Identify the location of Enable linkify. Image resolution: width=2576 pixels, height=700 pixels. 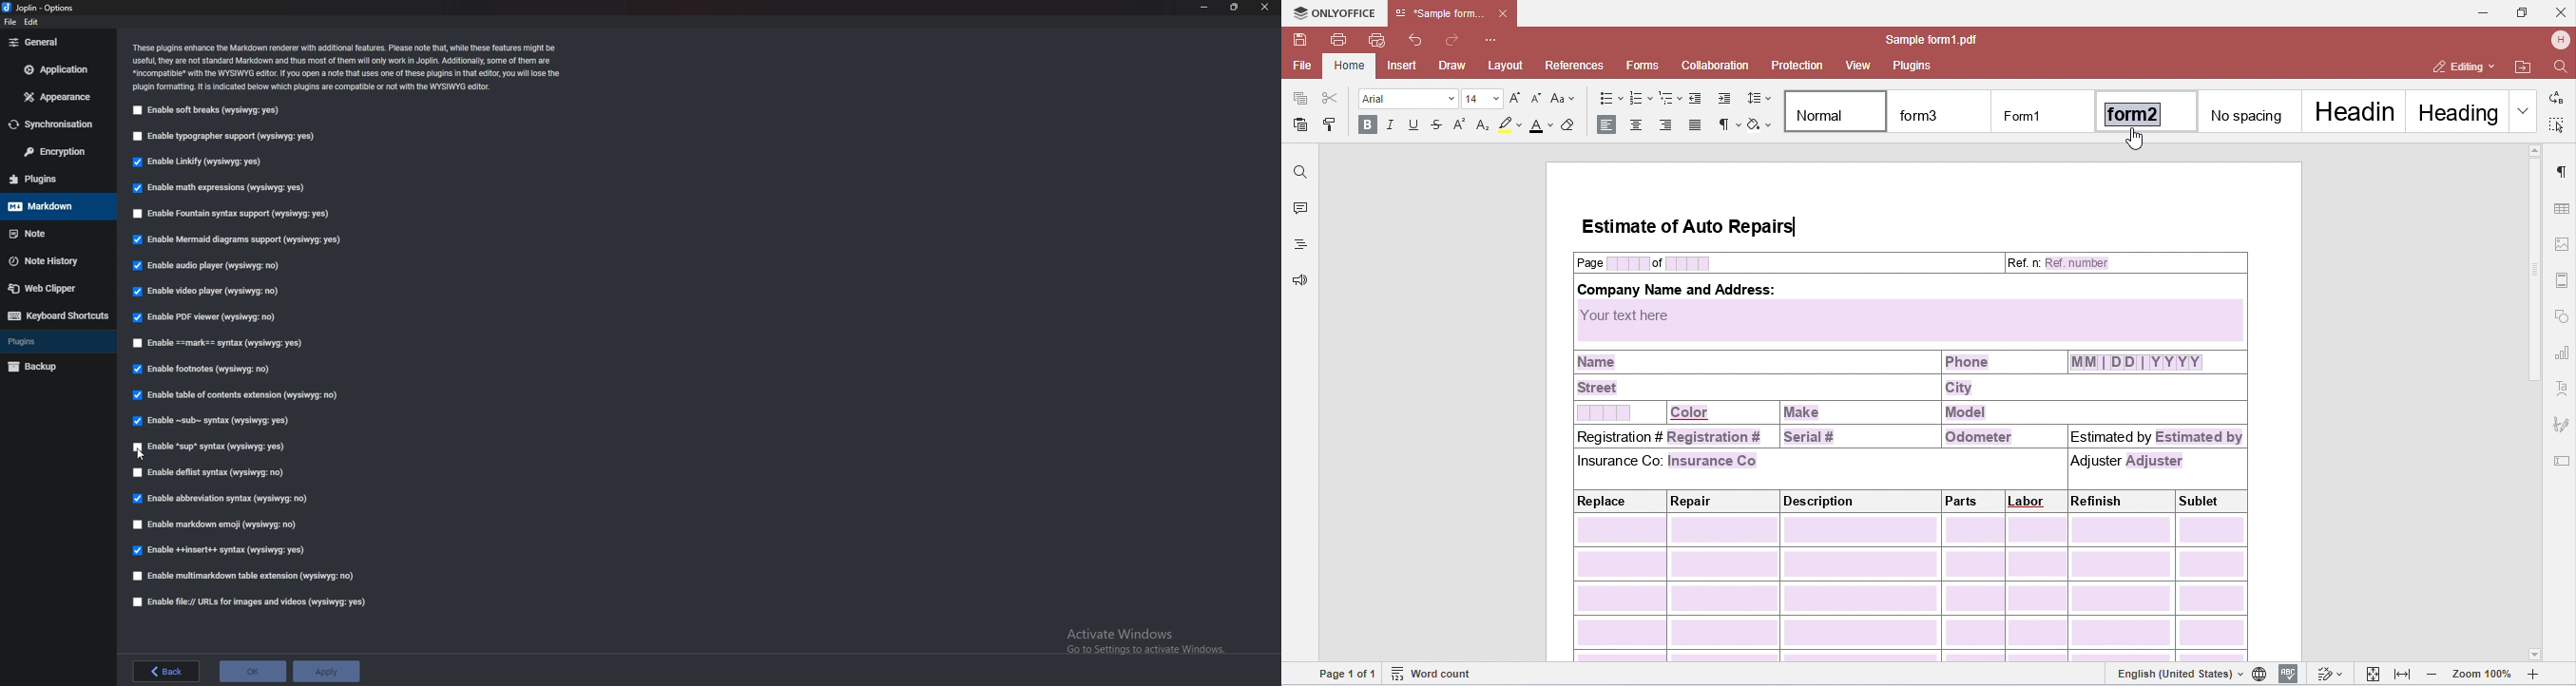
(202, 161).